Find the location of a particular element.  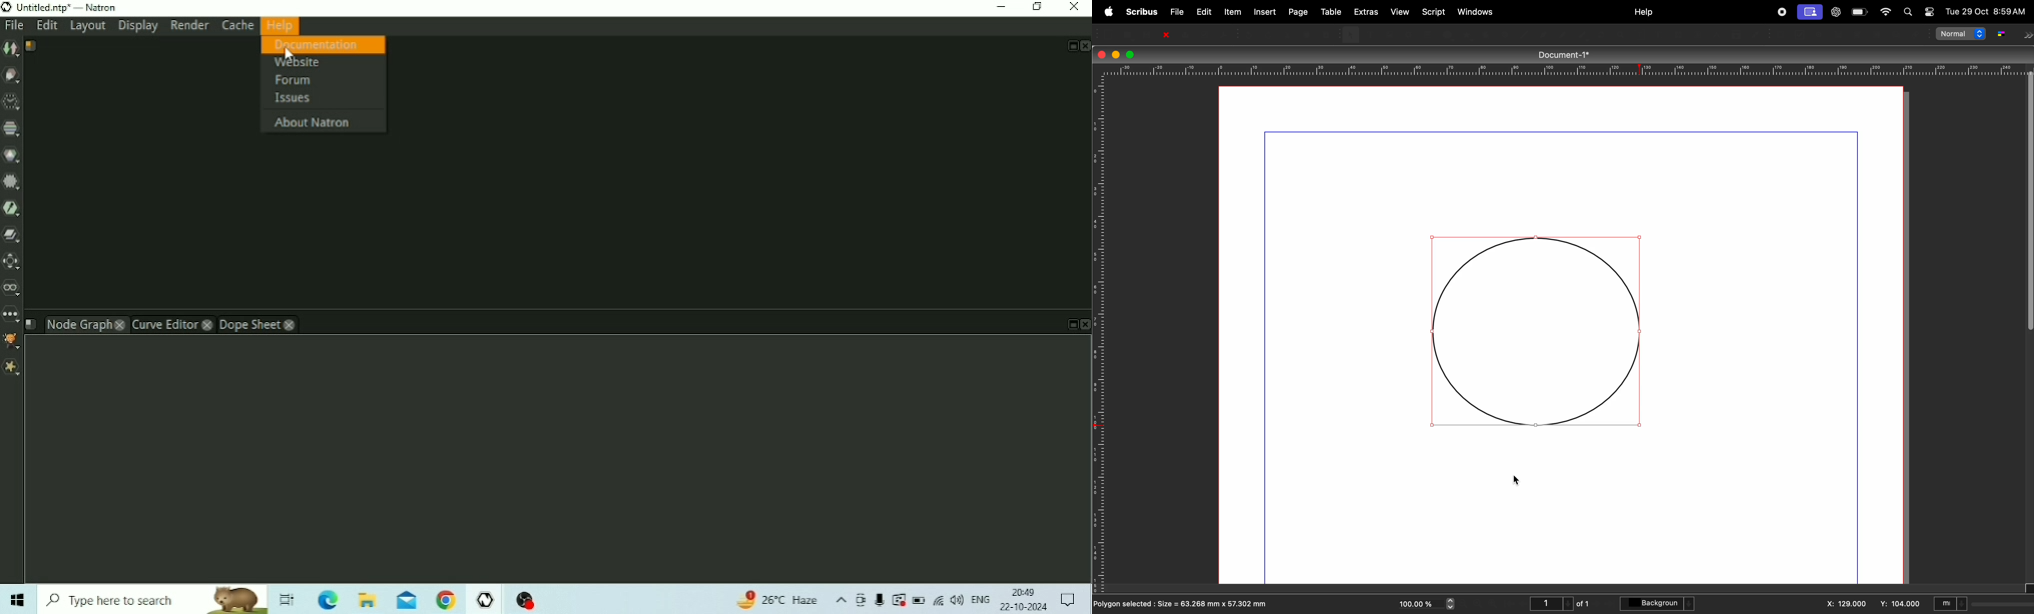

circle is located at coordinates (1535, 332).